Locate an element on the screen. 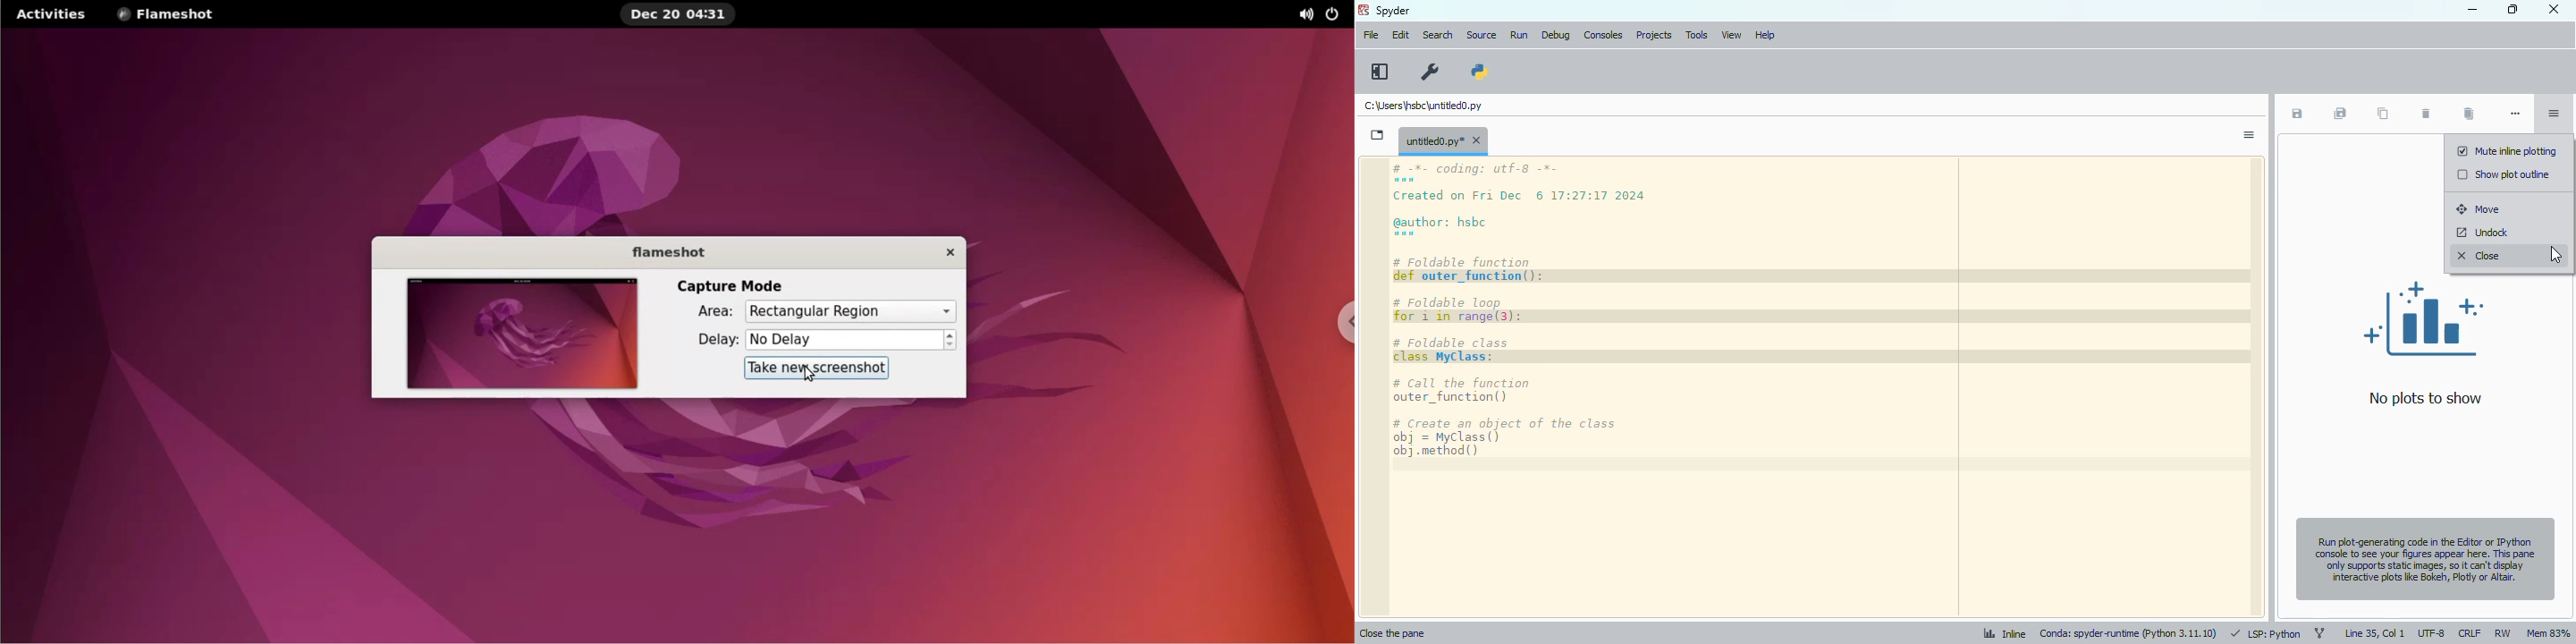  close is located at coordinates (2555, 13).